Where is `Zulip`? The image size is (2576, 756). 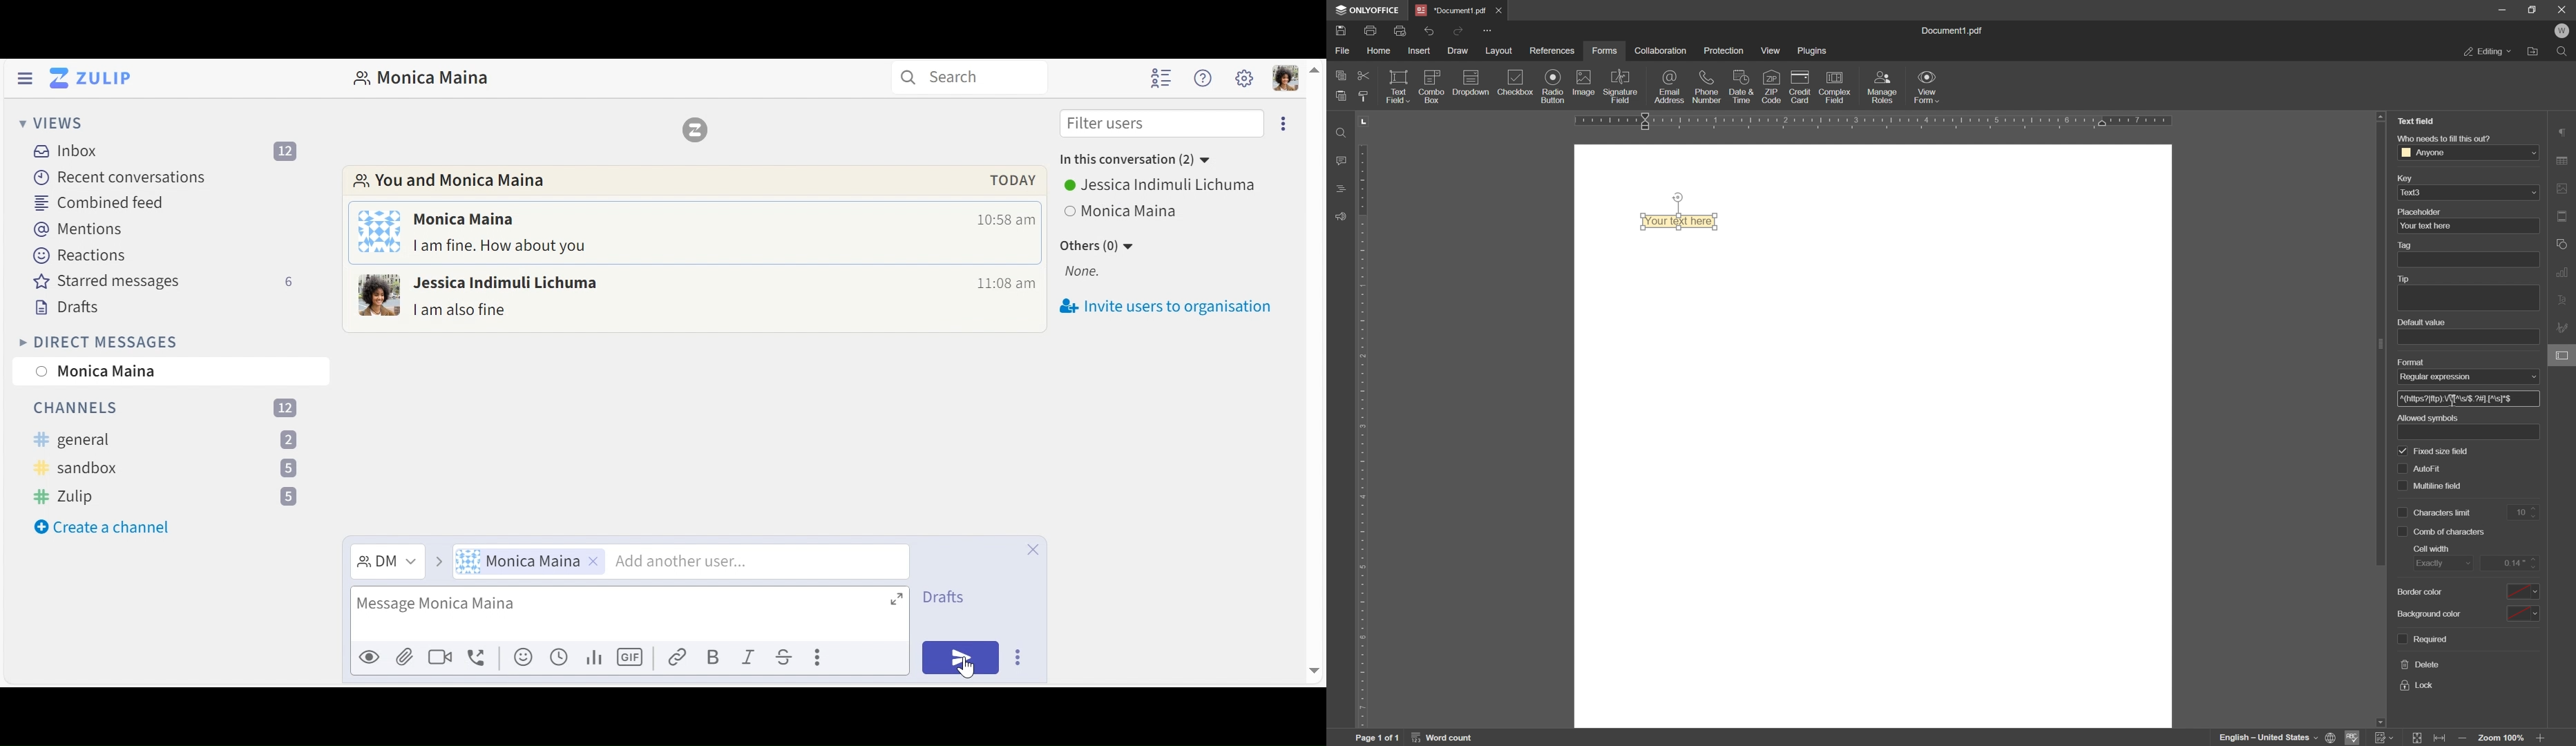
Zulip is located at coordinates (694, 129).